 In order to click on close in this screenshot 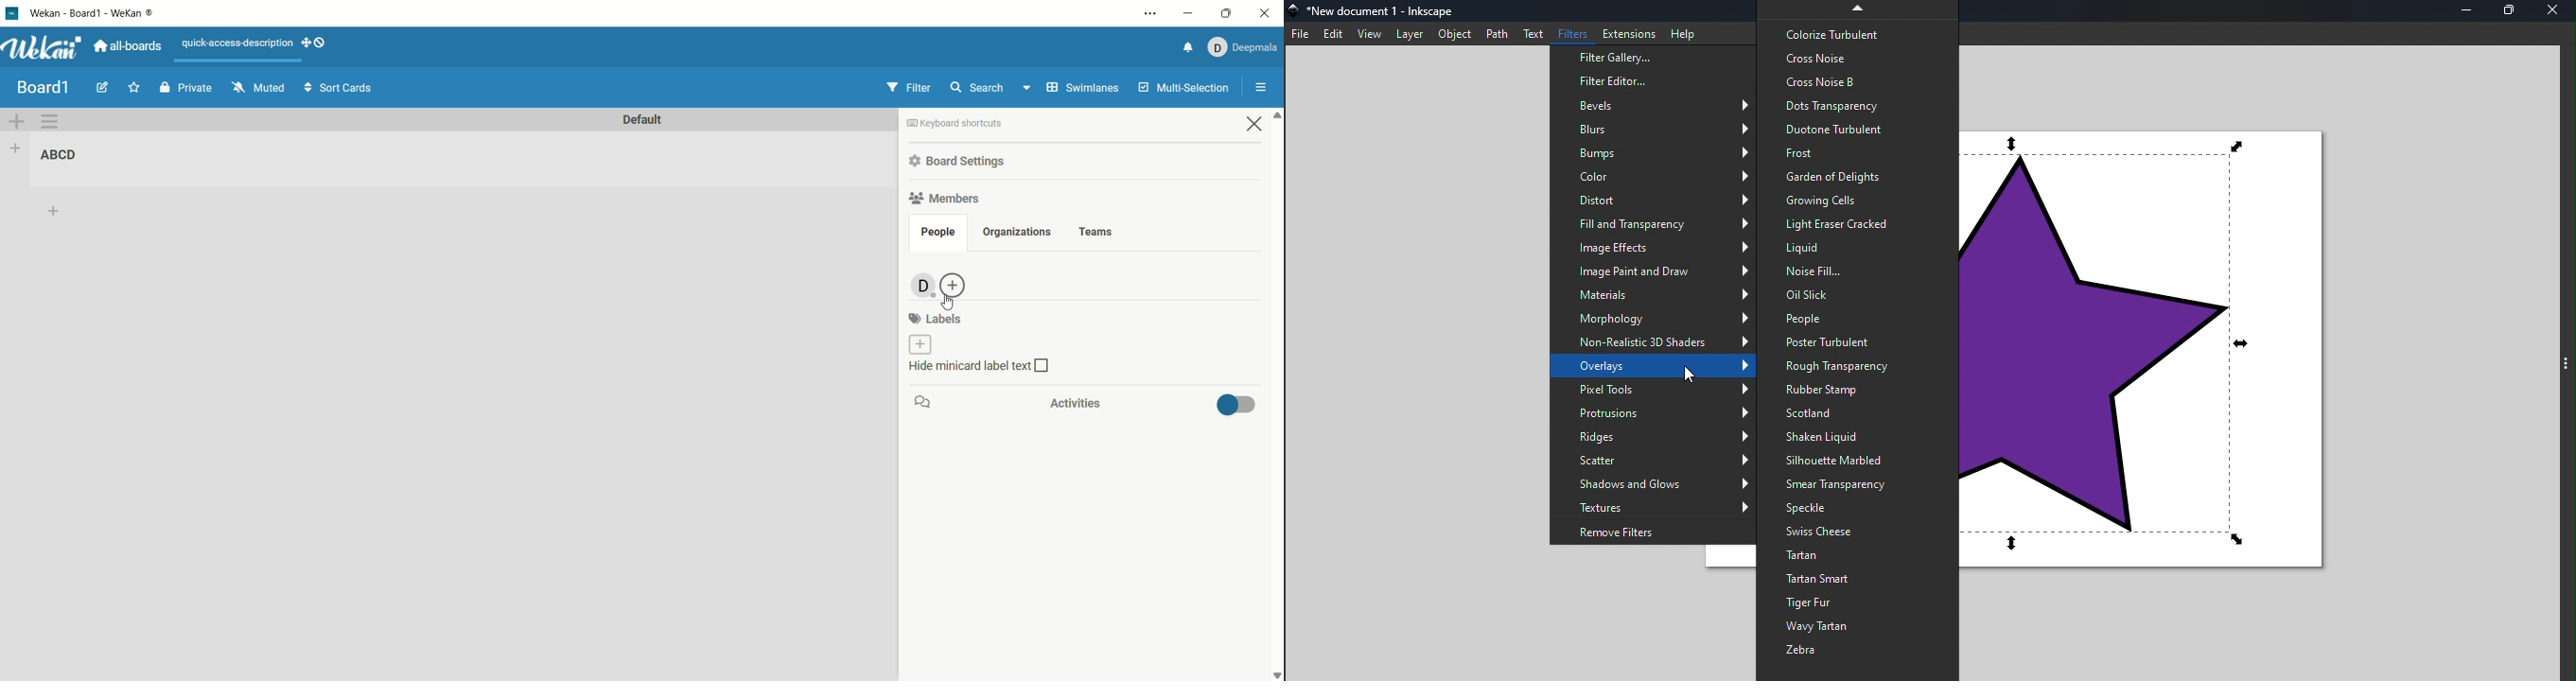, I will do `click(1256, 123)`.